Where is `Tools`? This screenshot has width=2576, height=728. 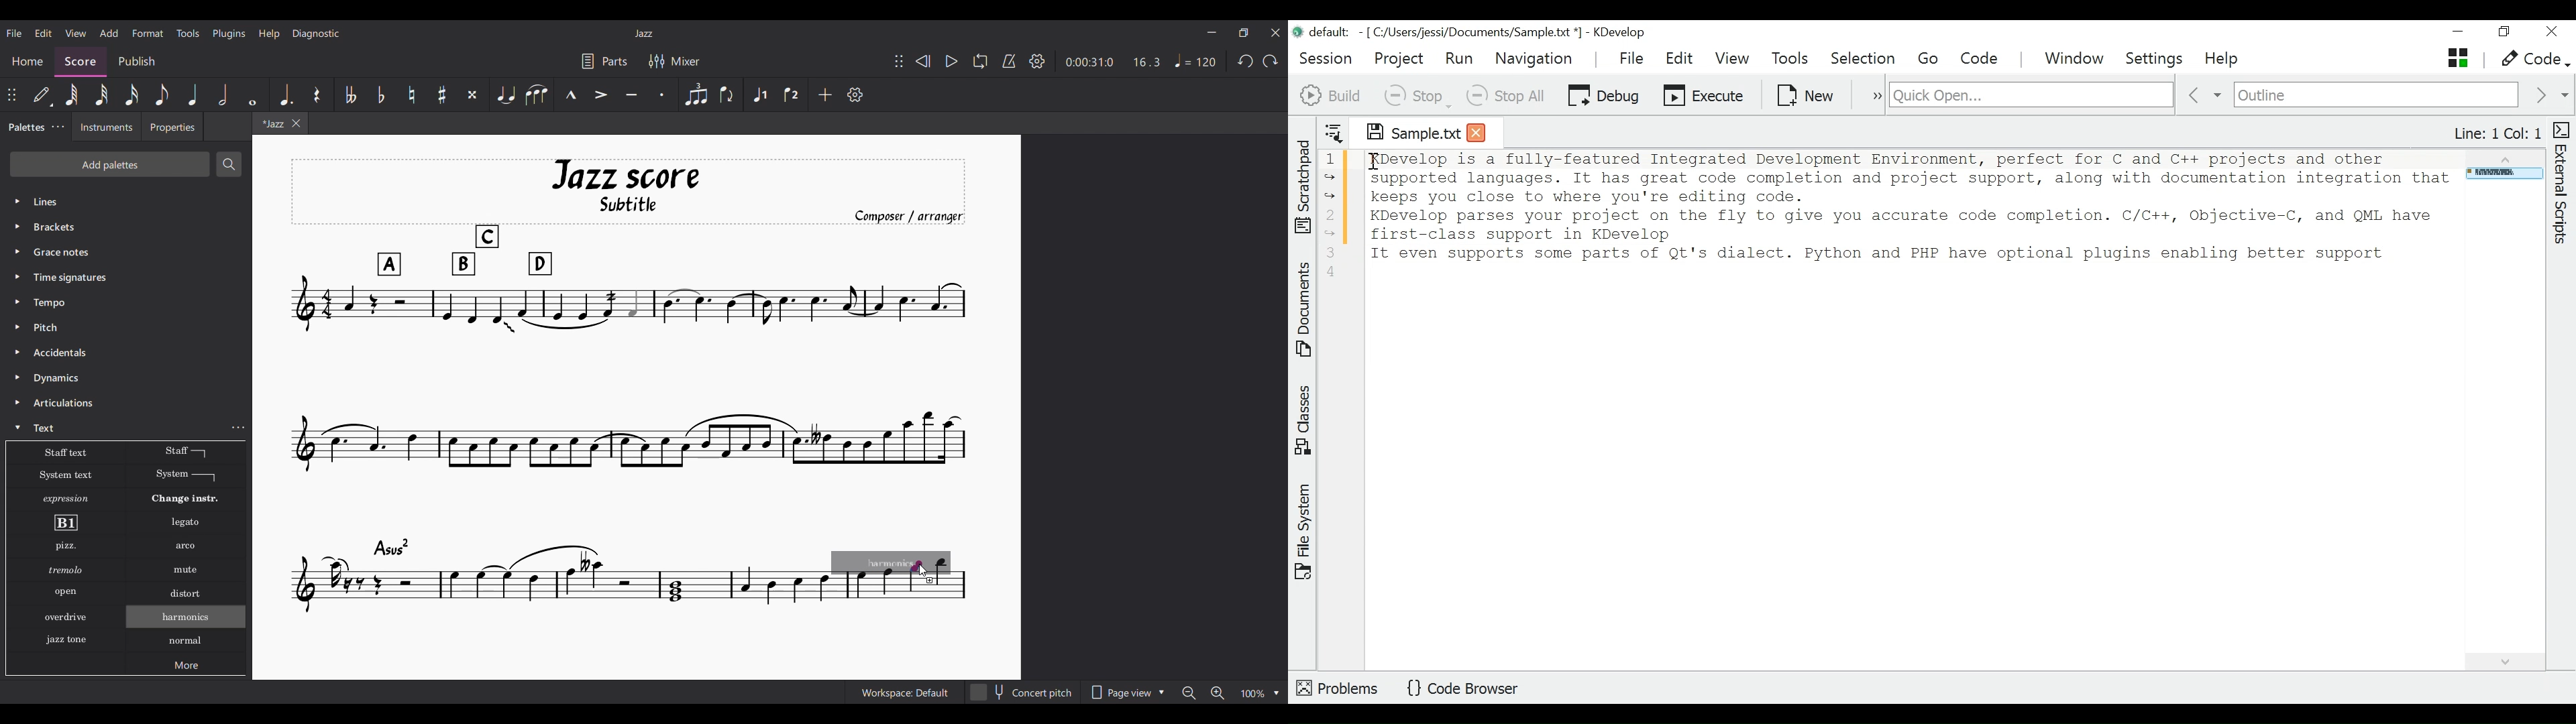 Tools is located at coordinates (1794, 59).